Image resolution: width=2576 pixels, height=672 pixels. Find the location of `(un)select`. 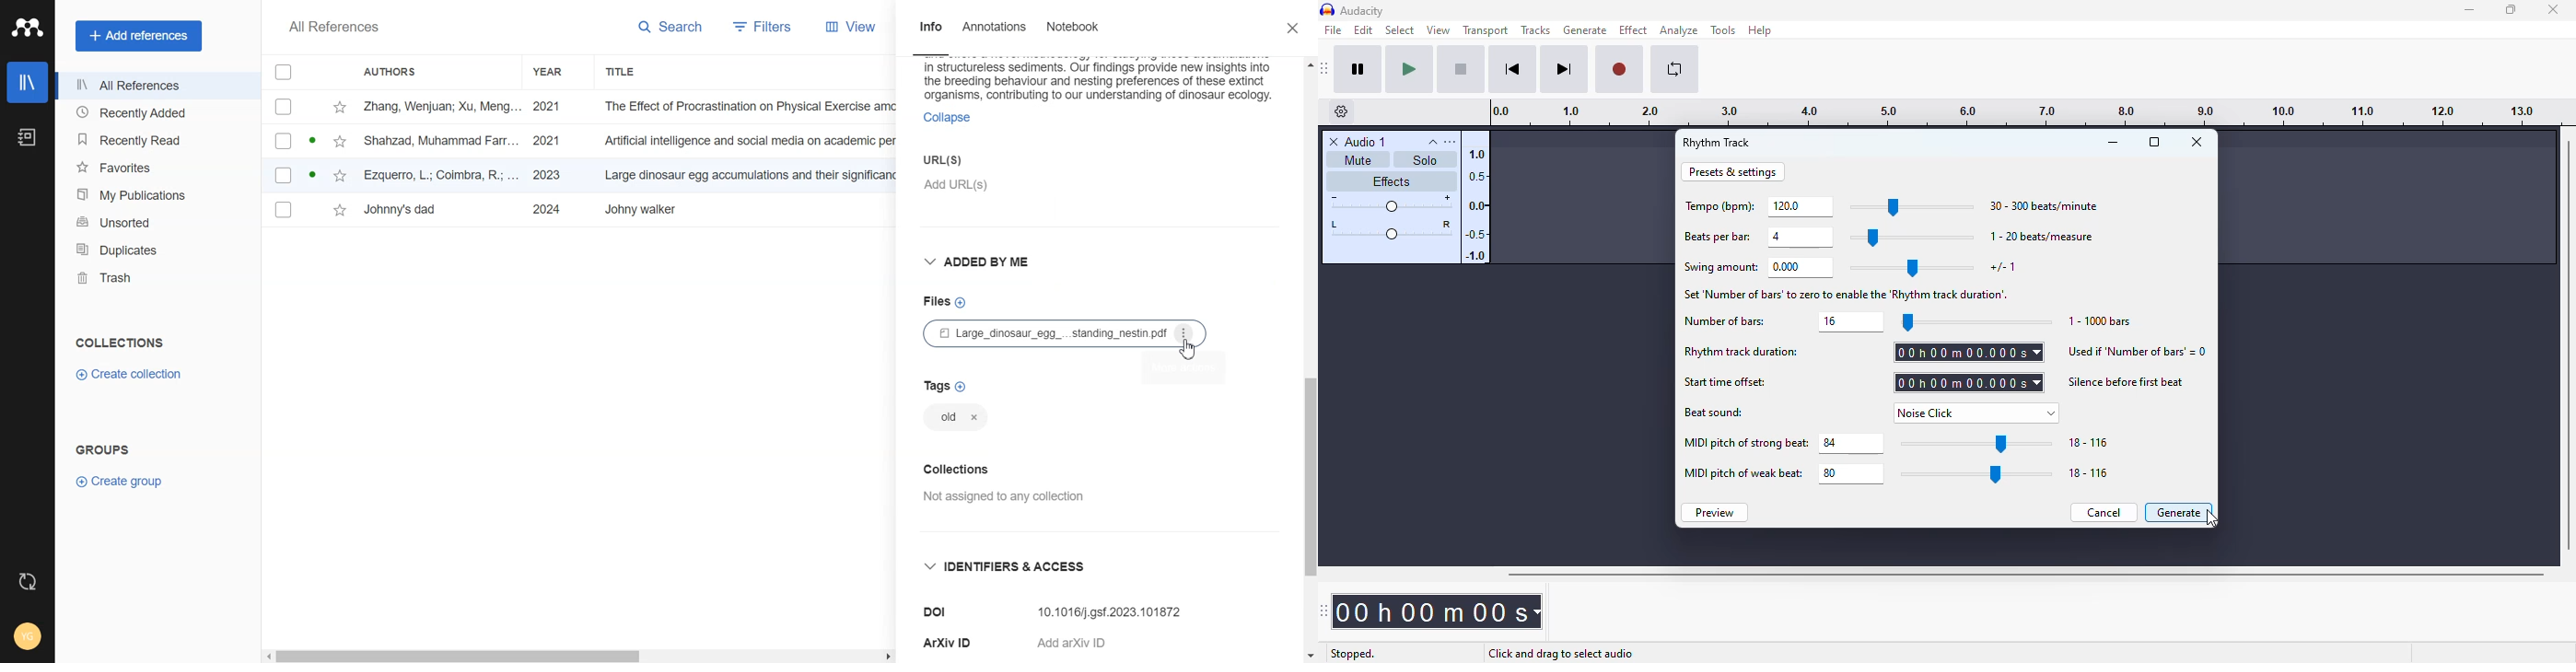

(un)select is located at coordinates (283, 210).